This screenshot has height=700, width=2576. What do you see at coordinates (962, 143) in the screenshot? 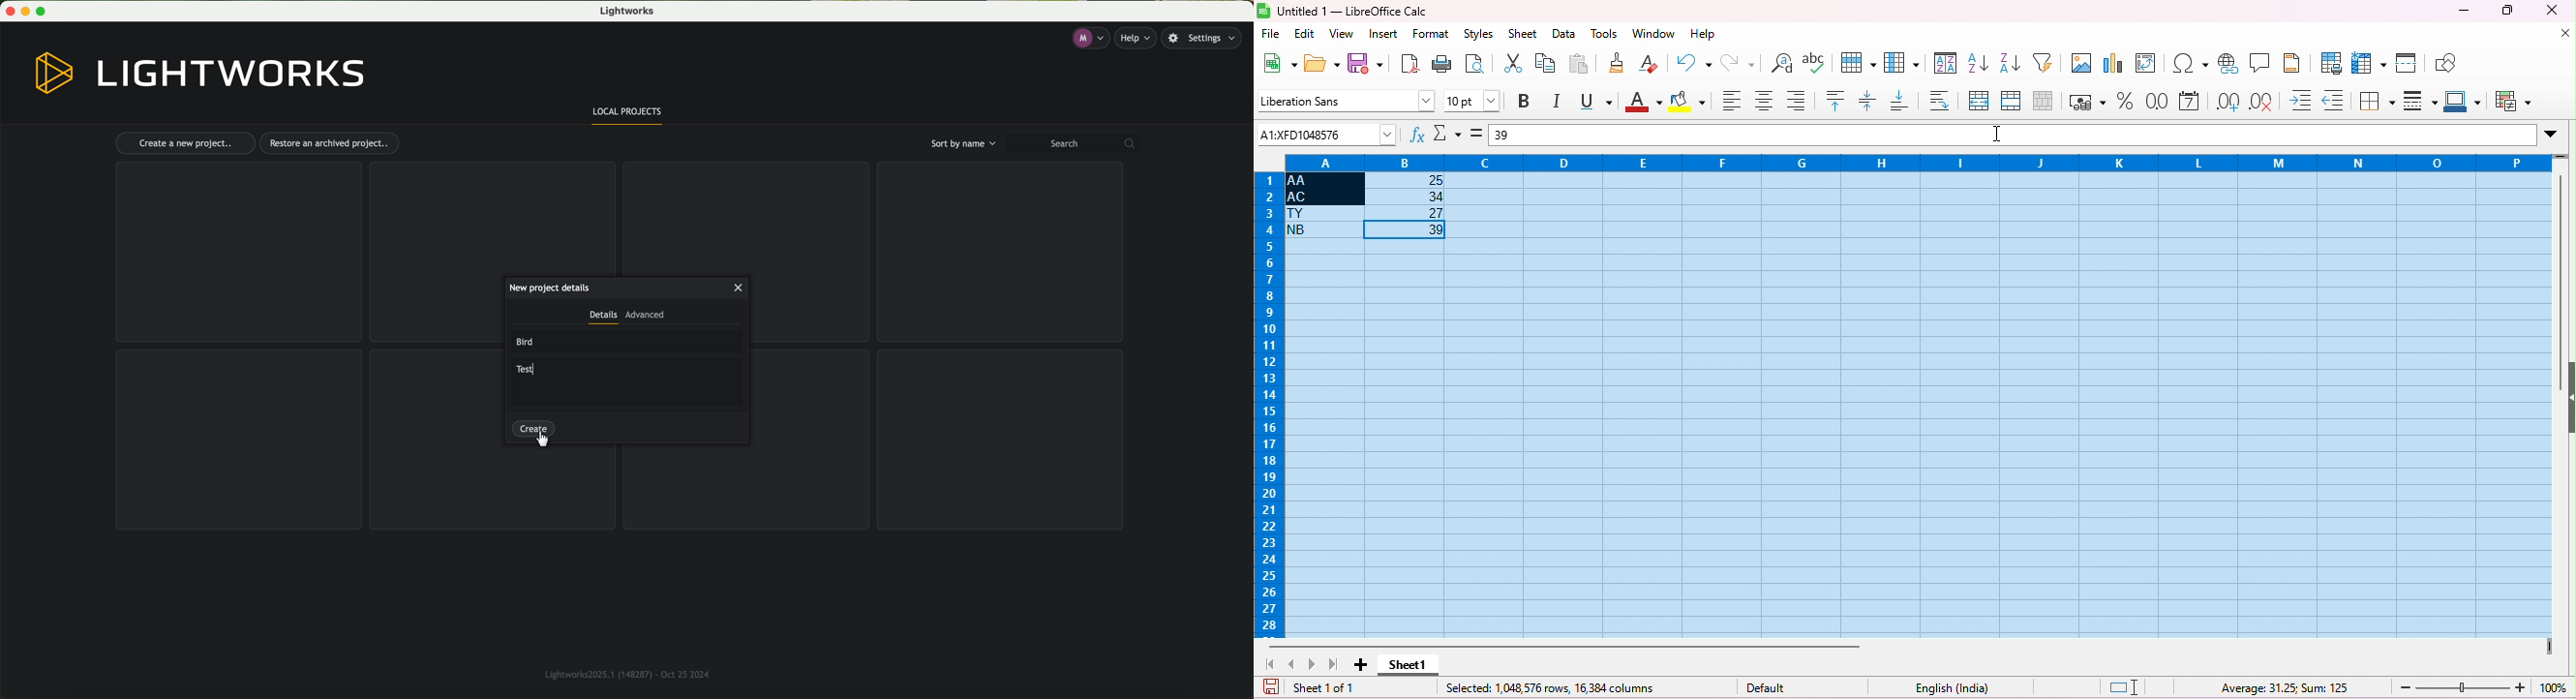
I see `sort by name` at bounding box center [962, 143].